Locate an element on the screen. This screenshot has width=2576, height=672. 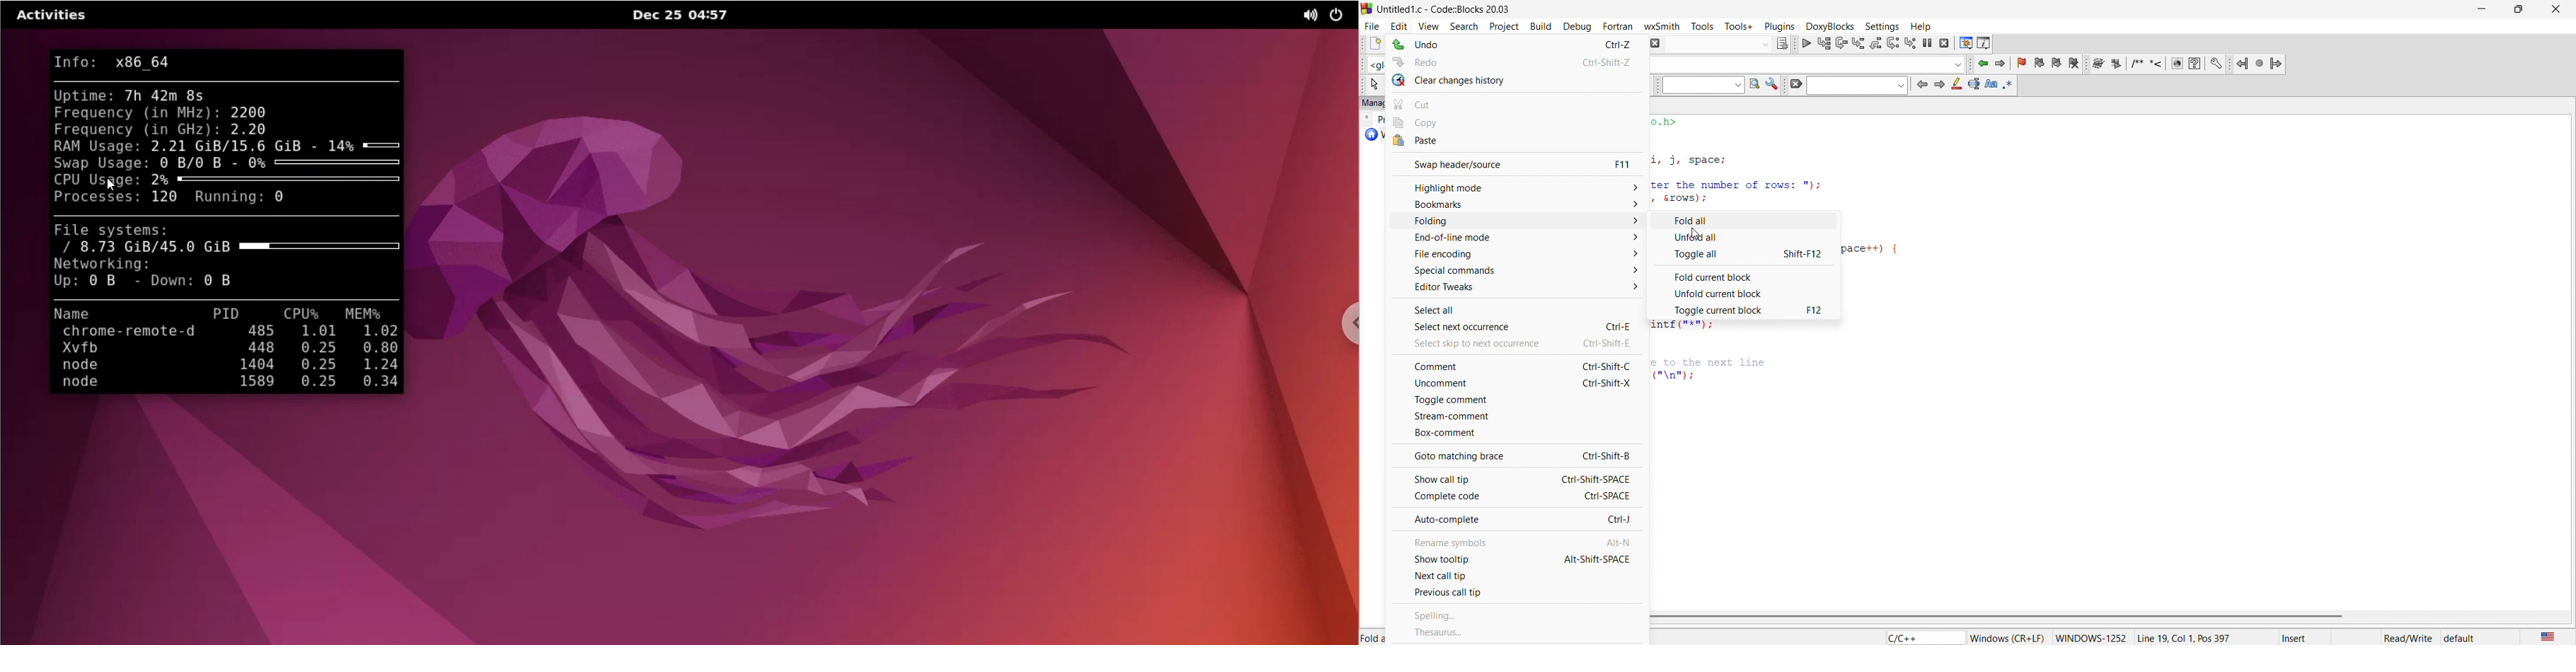
fold current block is located at coordinates (1746, 274).